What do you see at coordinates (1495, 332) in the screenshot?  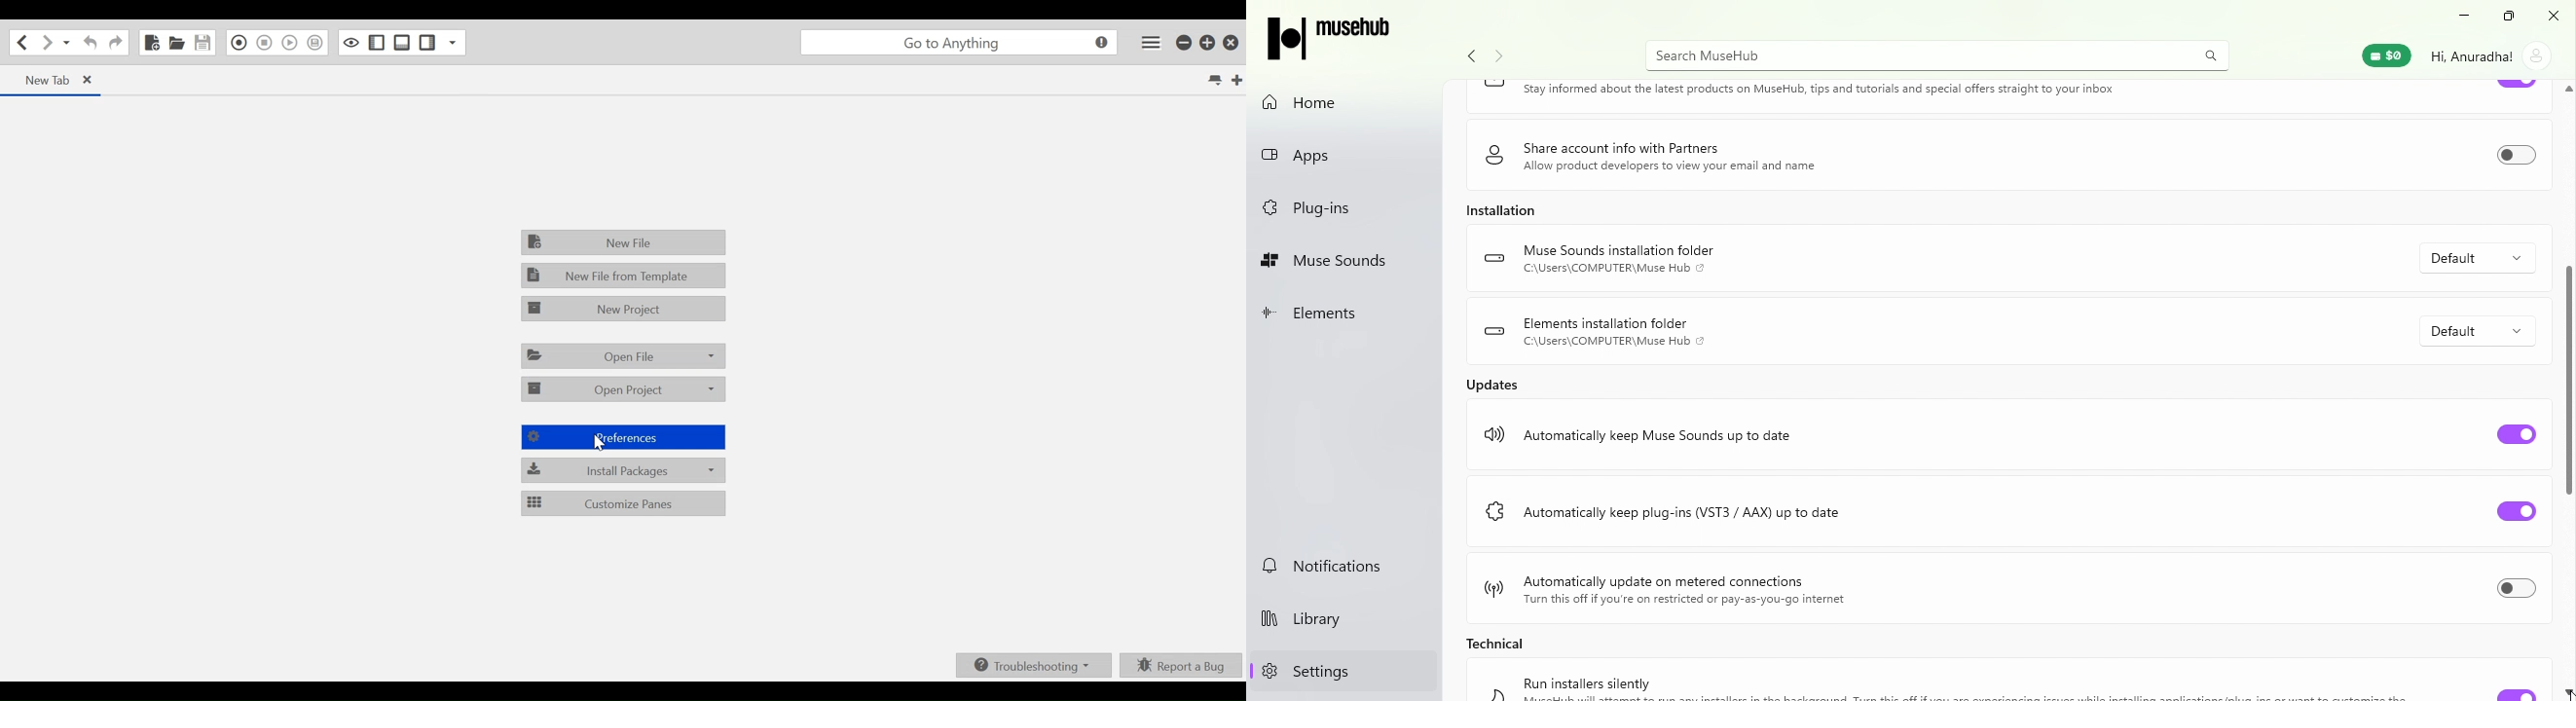 I see `logo` at bounding box center [1495, 332].